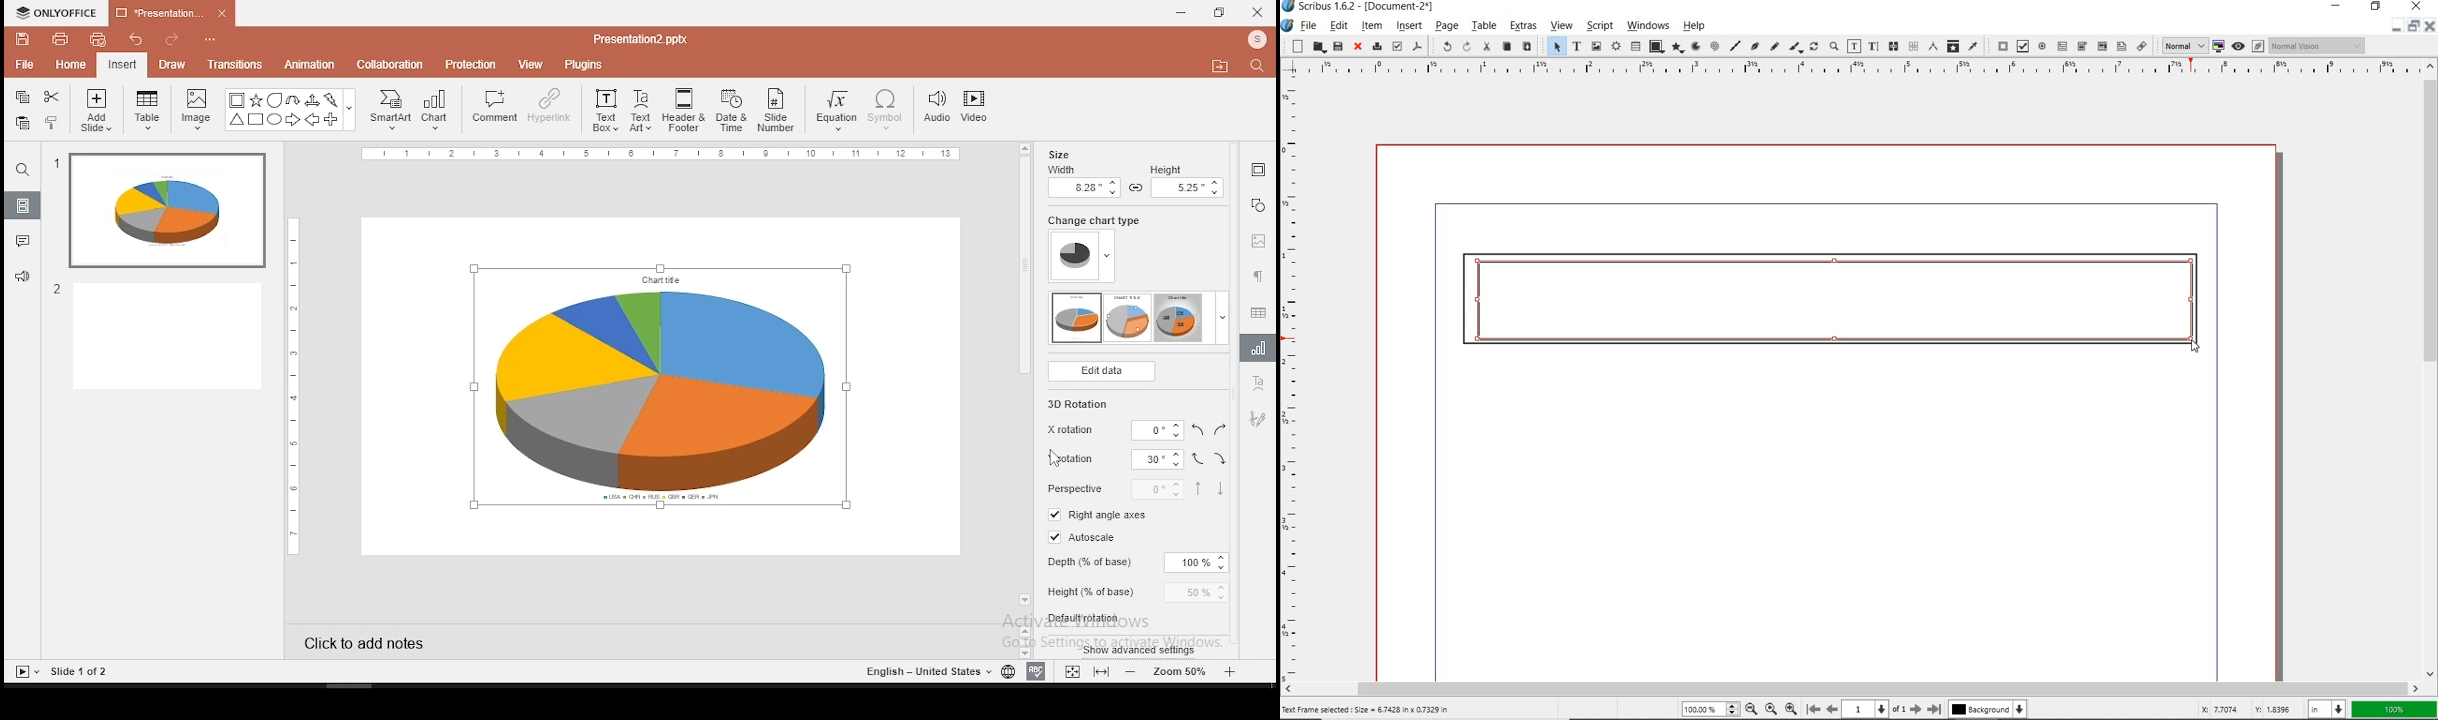 This screenshot has height=728, width=2464. Describe the element at coordinates (1932, 47) in the screenshot. I see `measurements` at that location.